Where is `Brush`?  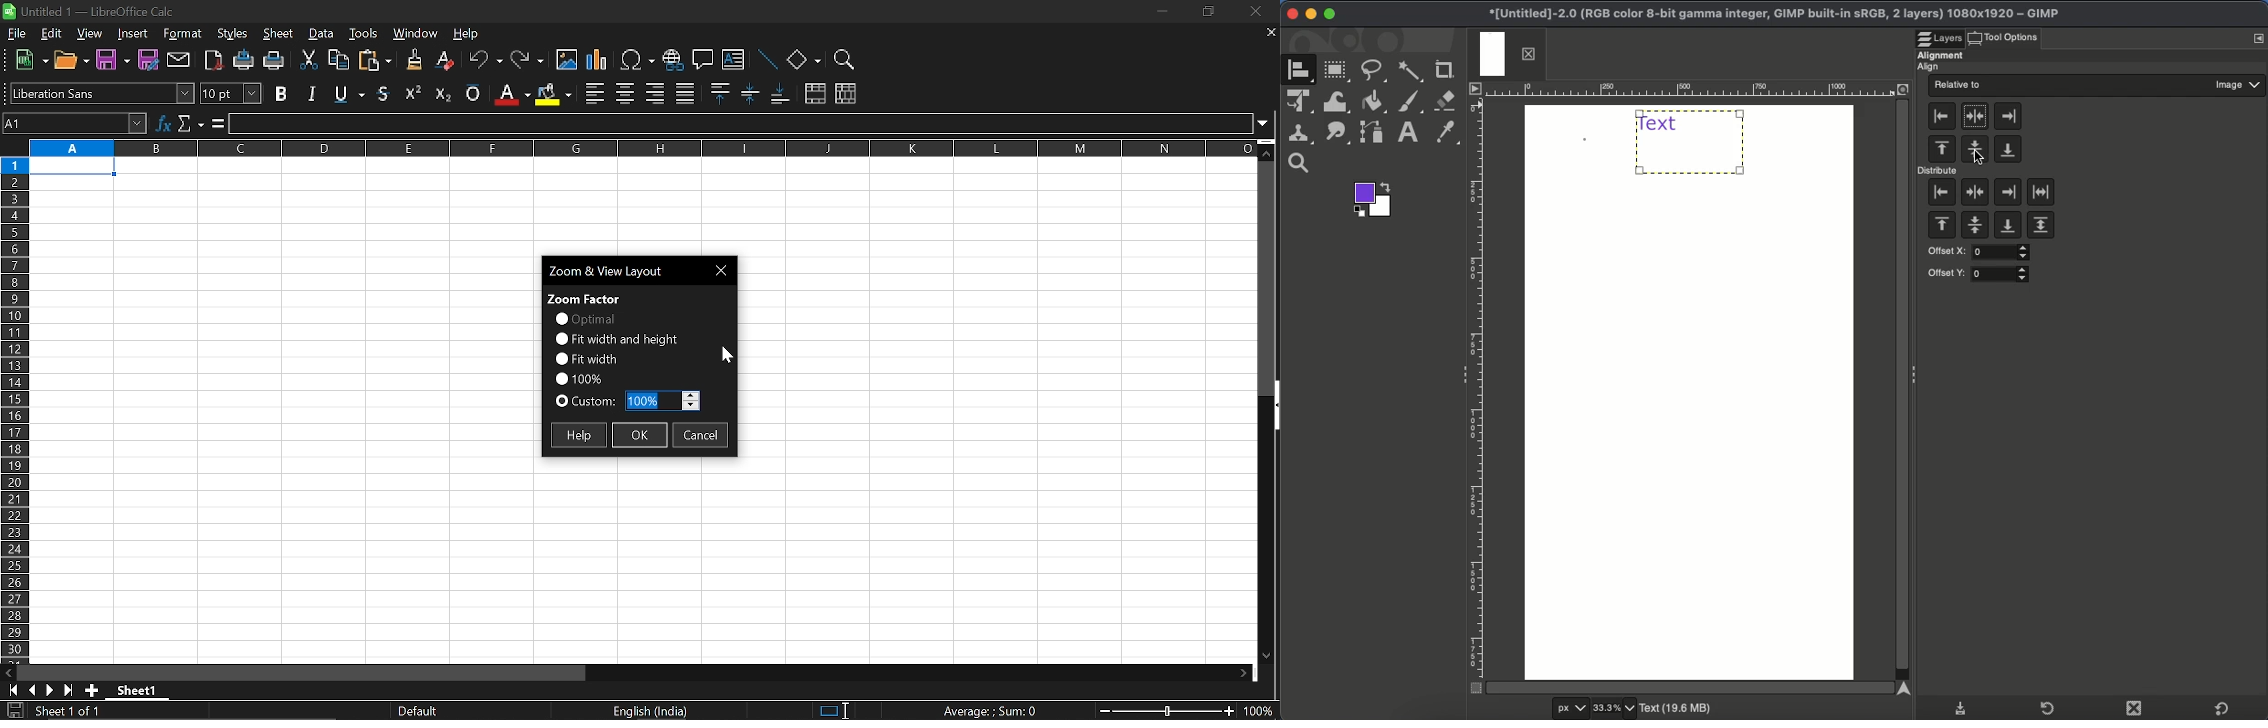
Brush is located at coordinates (1411, 103).